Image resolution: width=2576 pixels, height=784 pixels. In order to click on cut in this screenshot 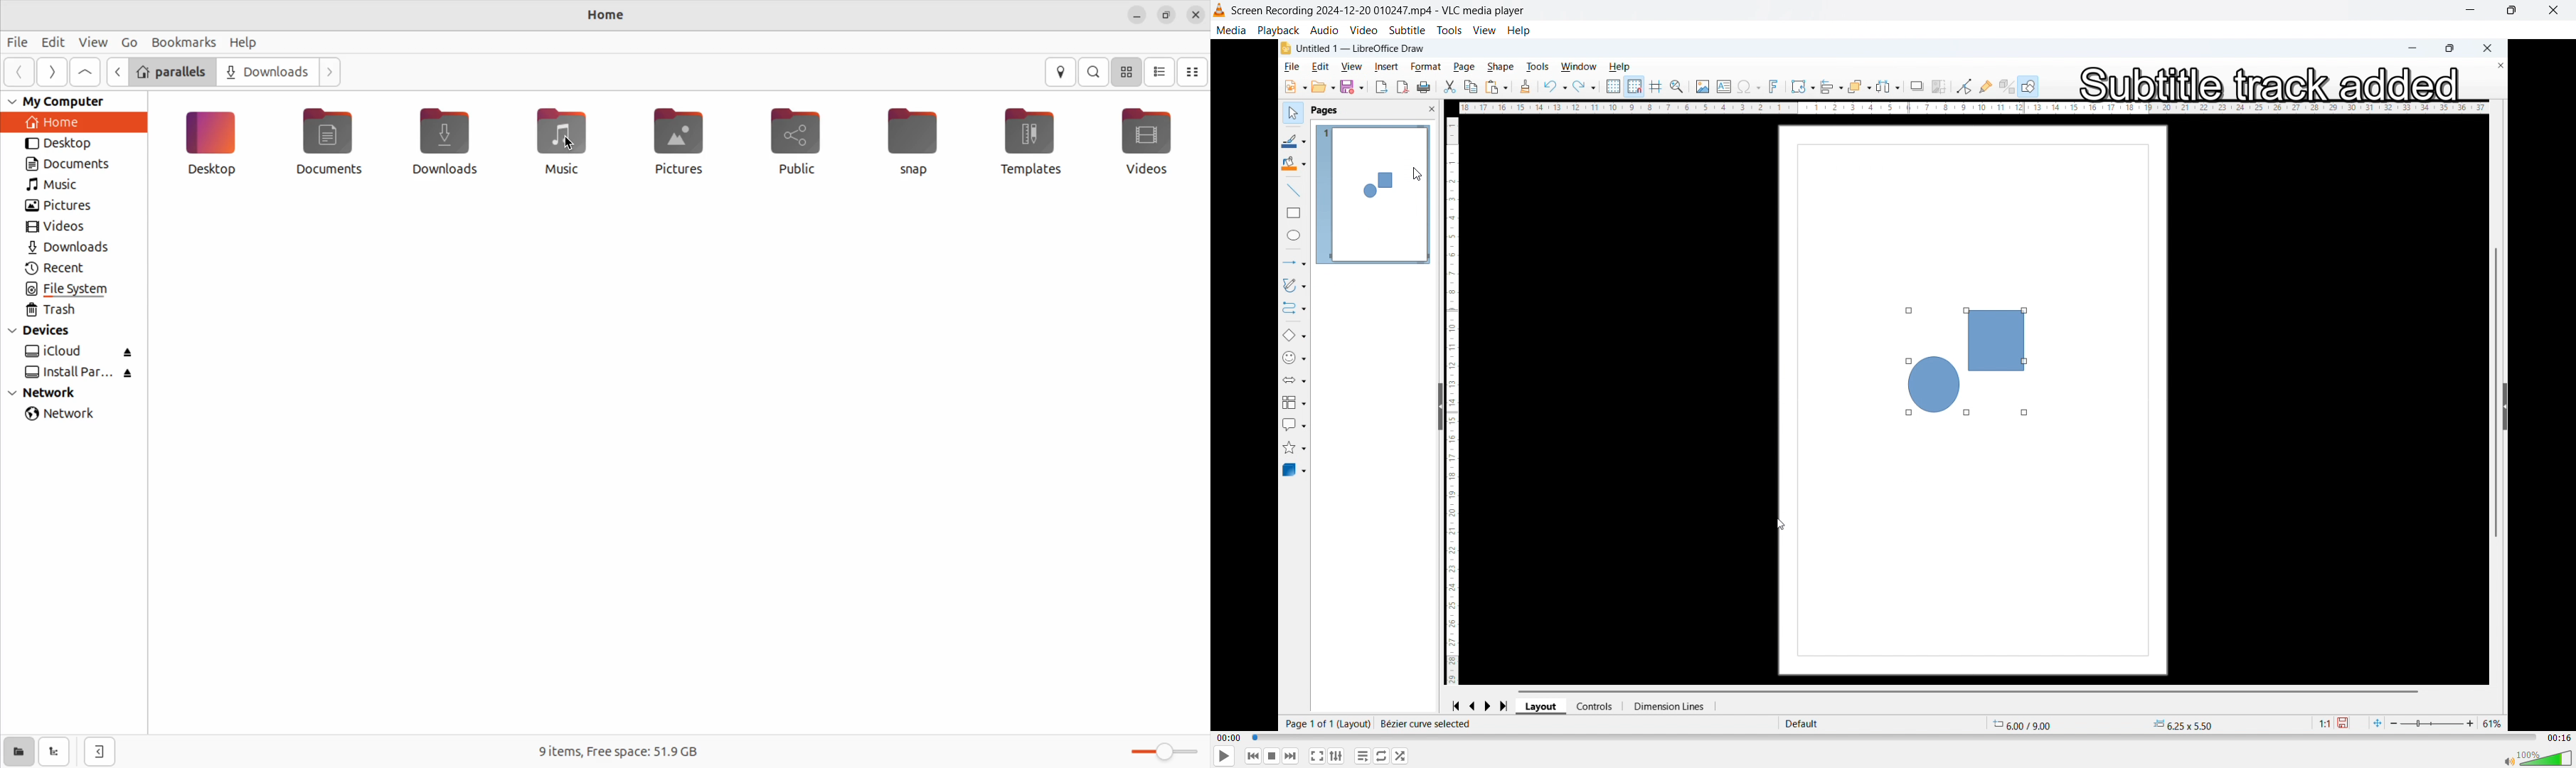, I will do `click(1450, 87)`.